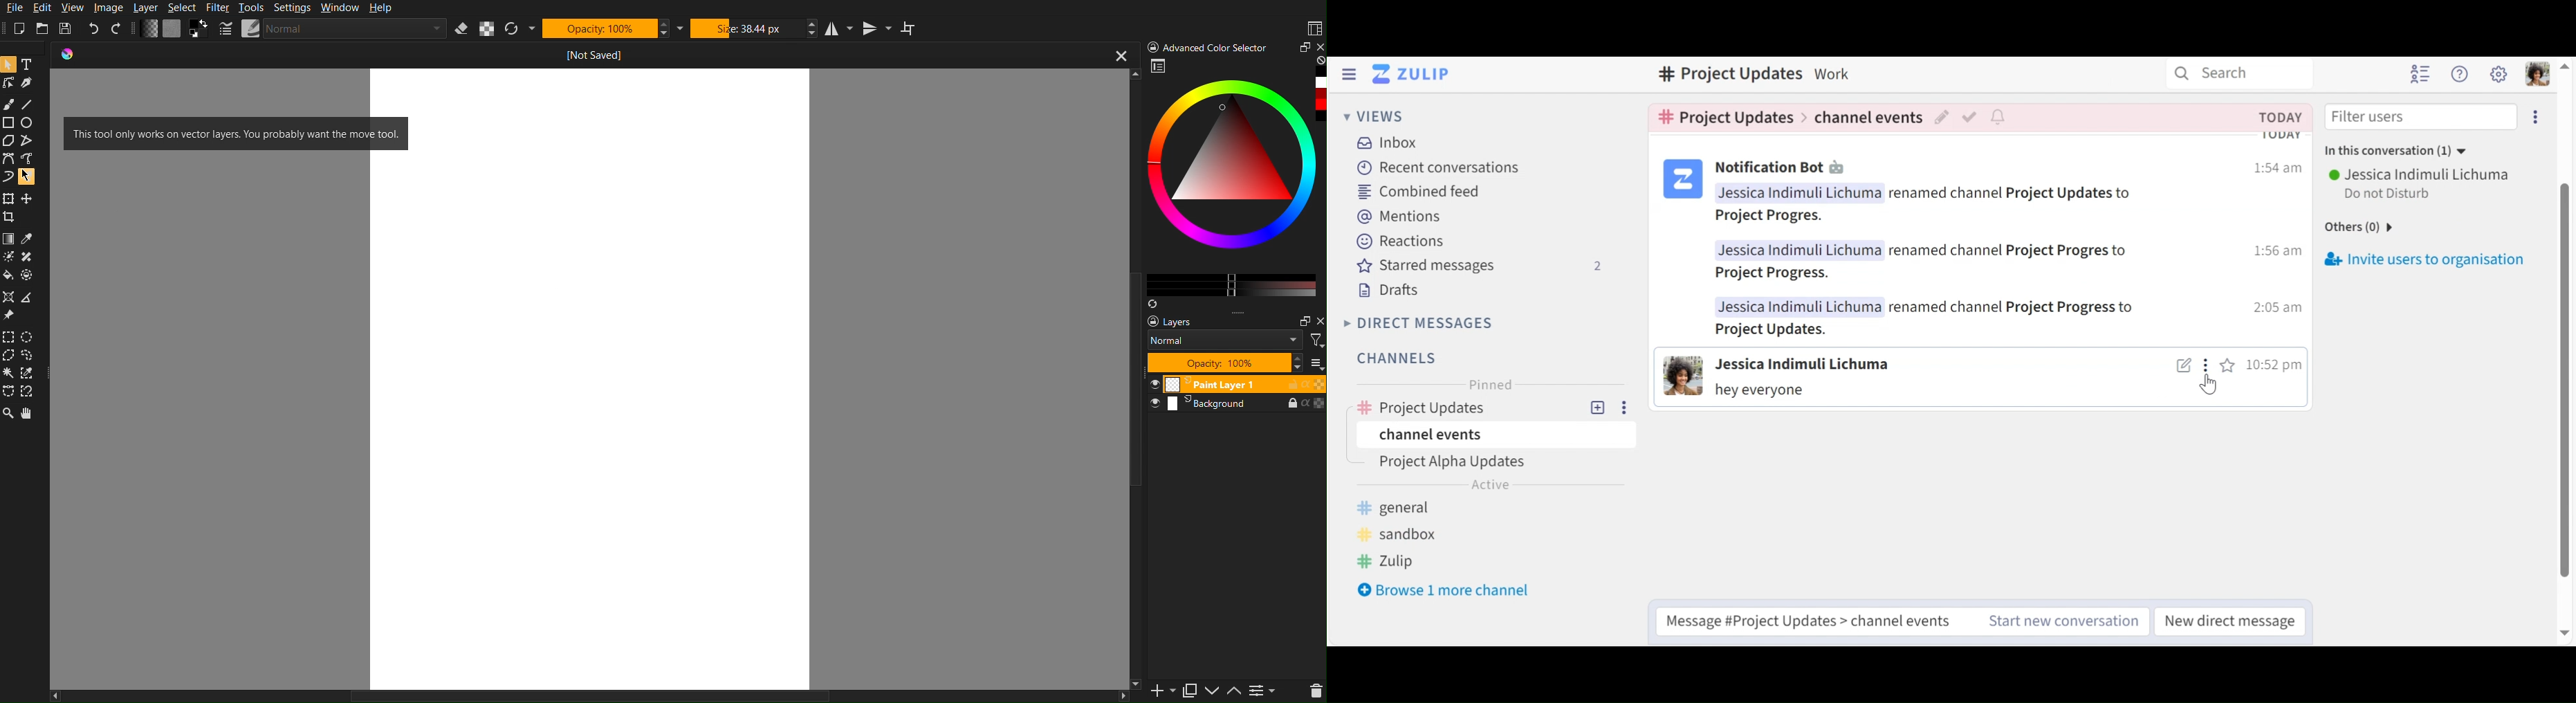  Describe the element at coordinates (565, 695) in the screenshot. I see `Horizontal Scroll bar` at that location.